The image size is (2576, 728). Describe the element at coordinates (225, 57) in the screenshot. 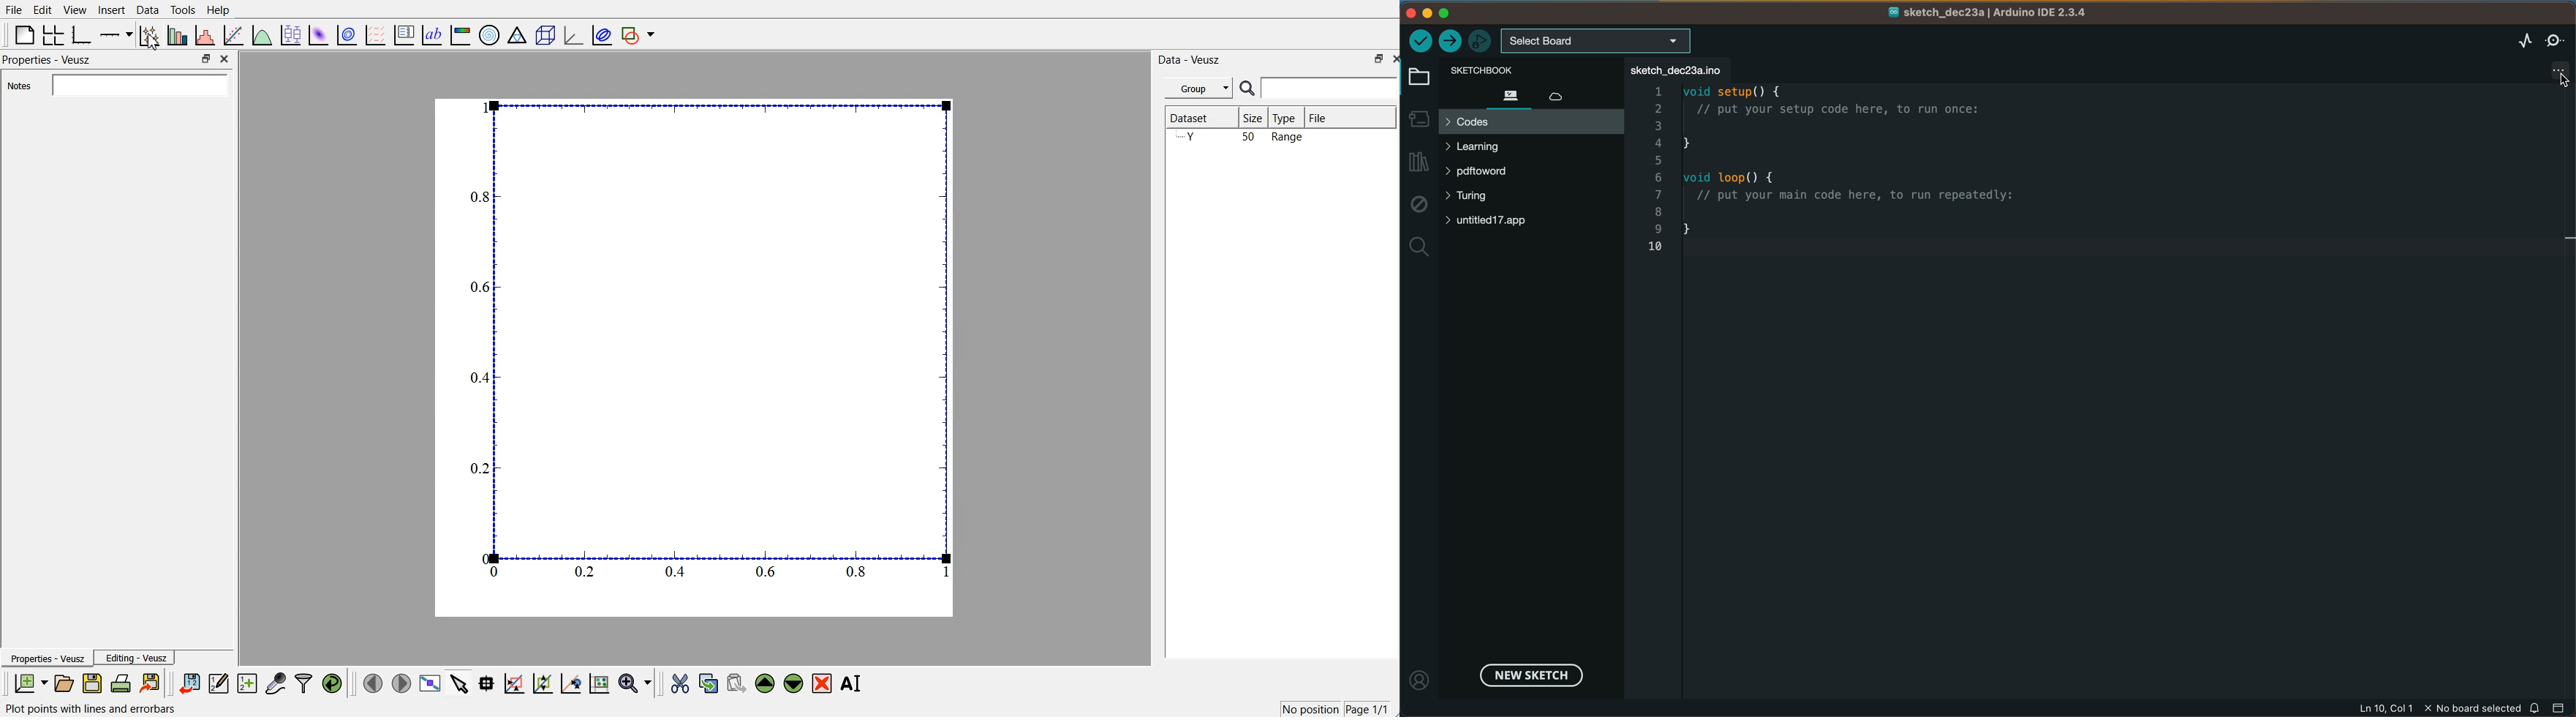

I see `close` at that location.